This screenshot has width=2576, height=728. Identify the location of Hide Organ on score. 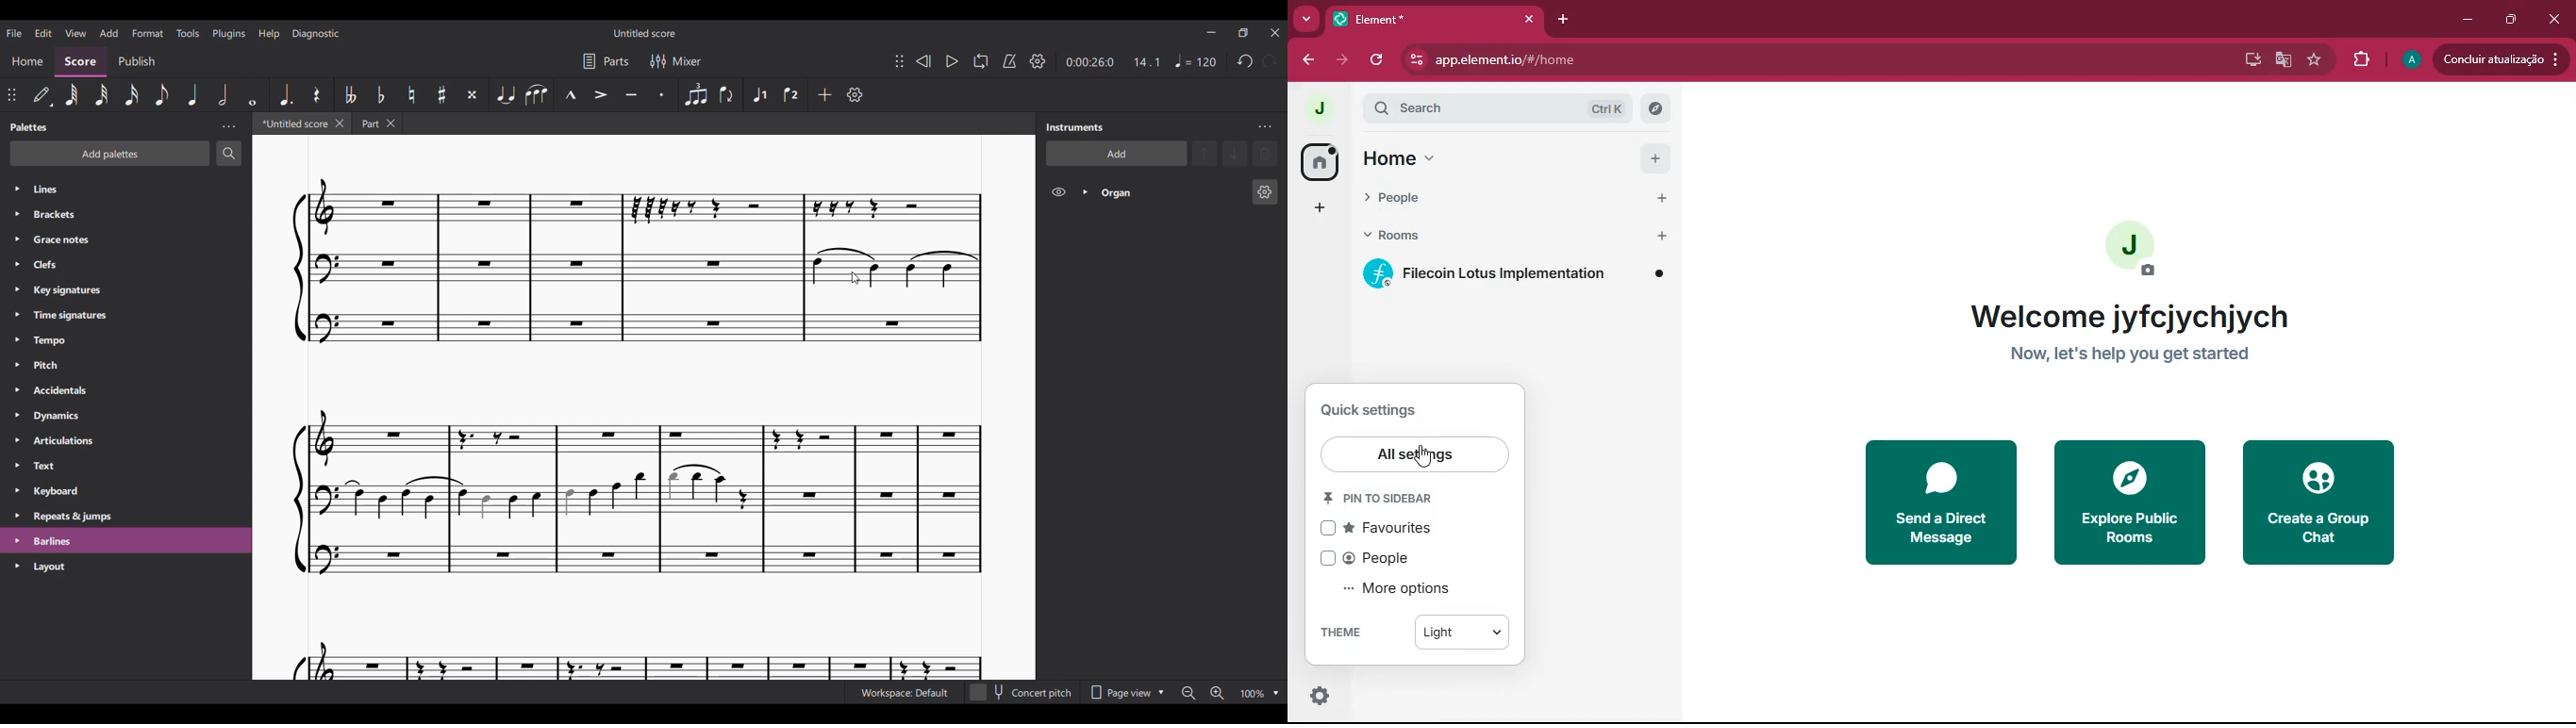
(1058, 192).